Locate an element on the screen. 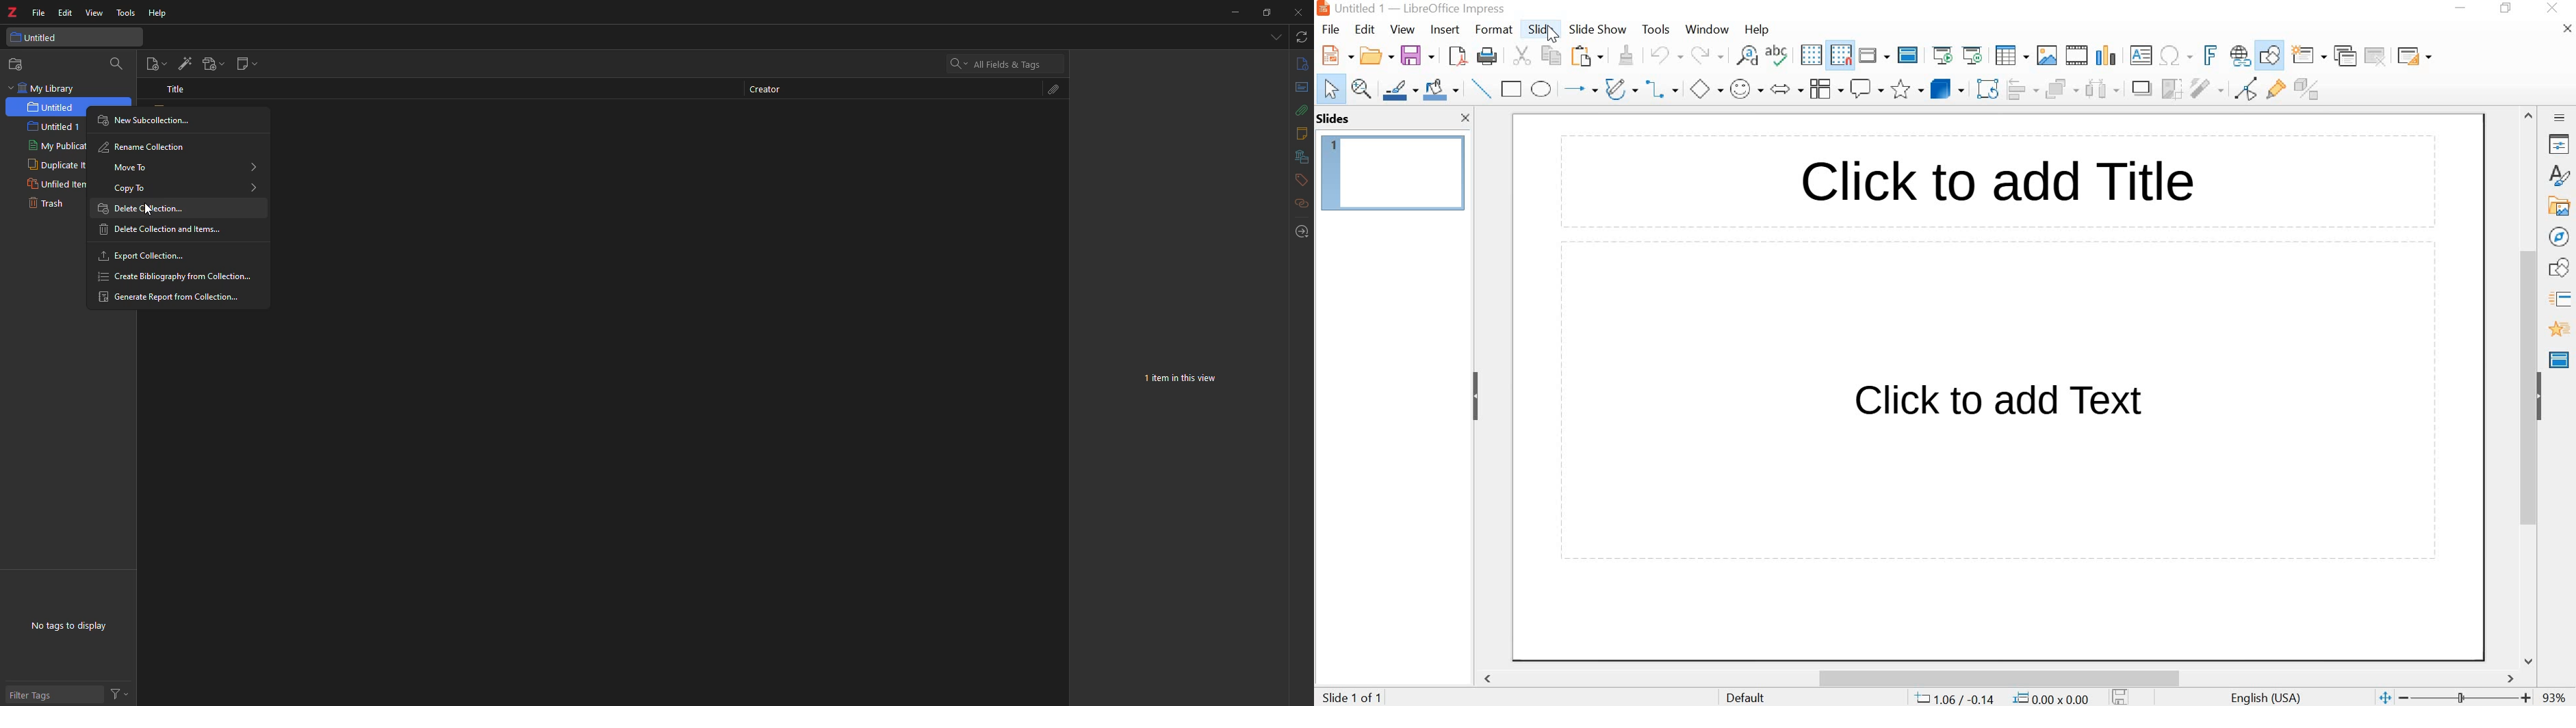 Image resolution: width=2576 pixels, height=728 pixels. RESTORE DOWN is located at coordinates (2507, 8).